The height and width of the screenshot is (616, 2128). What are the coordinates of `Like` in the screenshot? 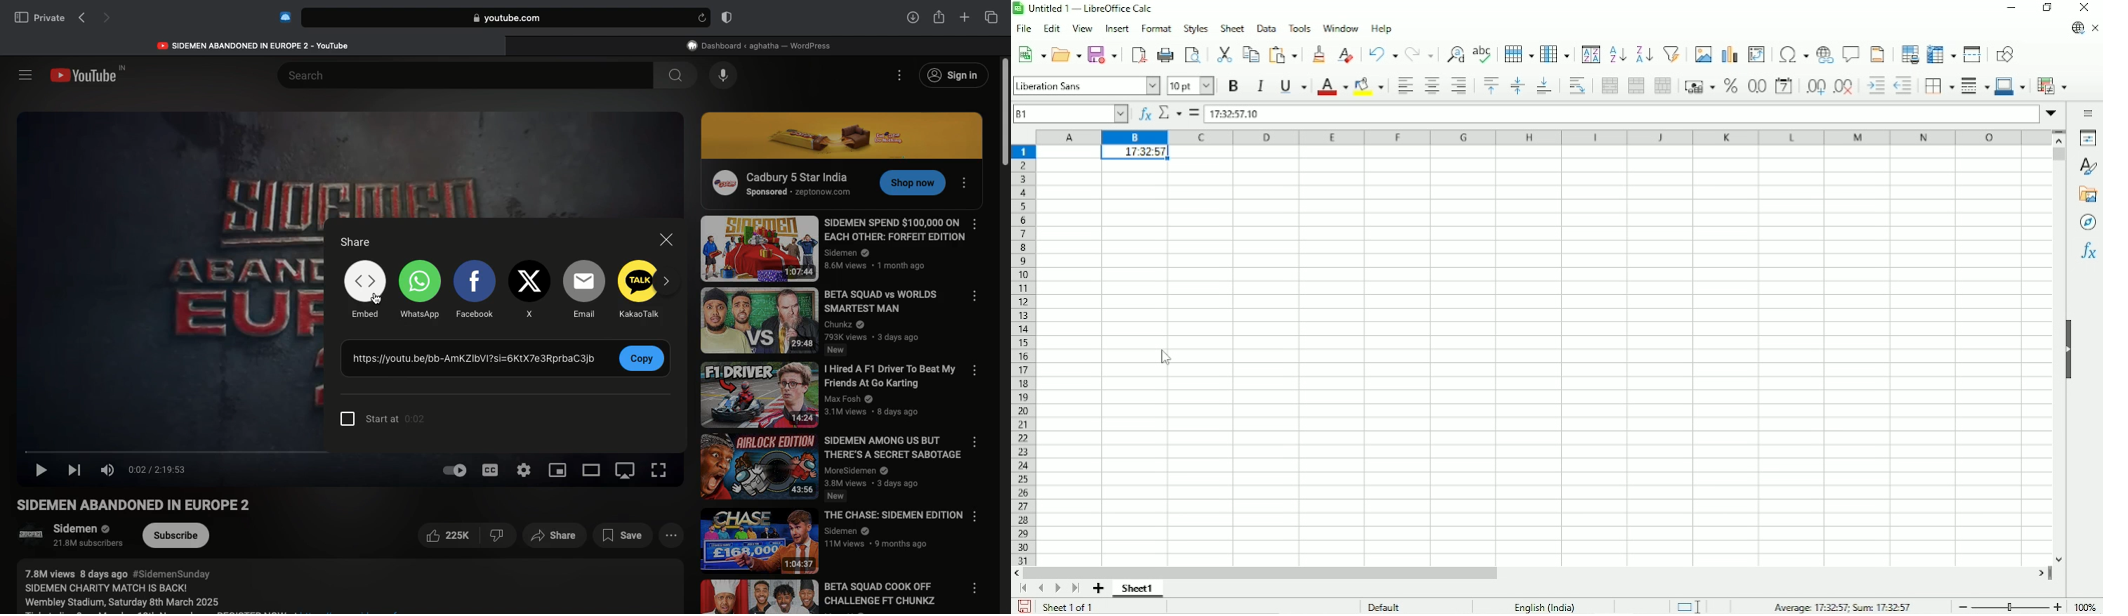 It's located at (466, 537).